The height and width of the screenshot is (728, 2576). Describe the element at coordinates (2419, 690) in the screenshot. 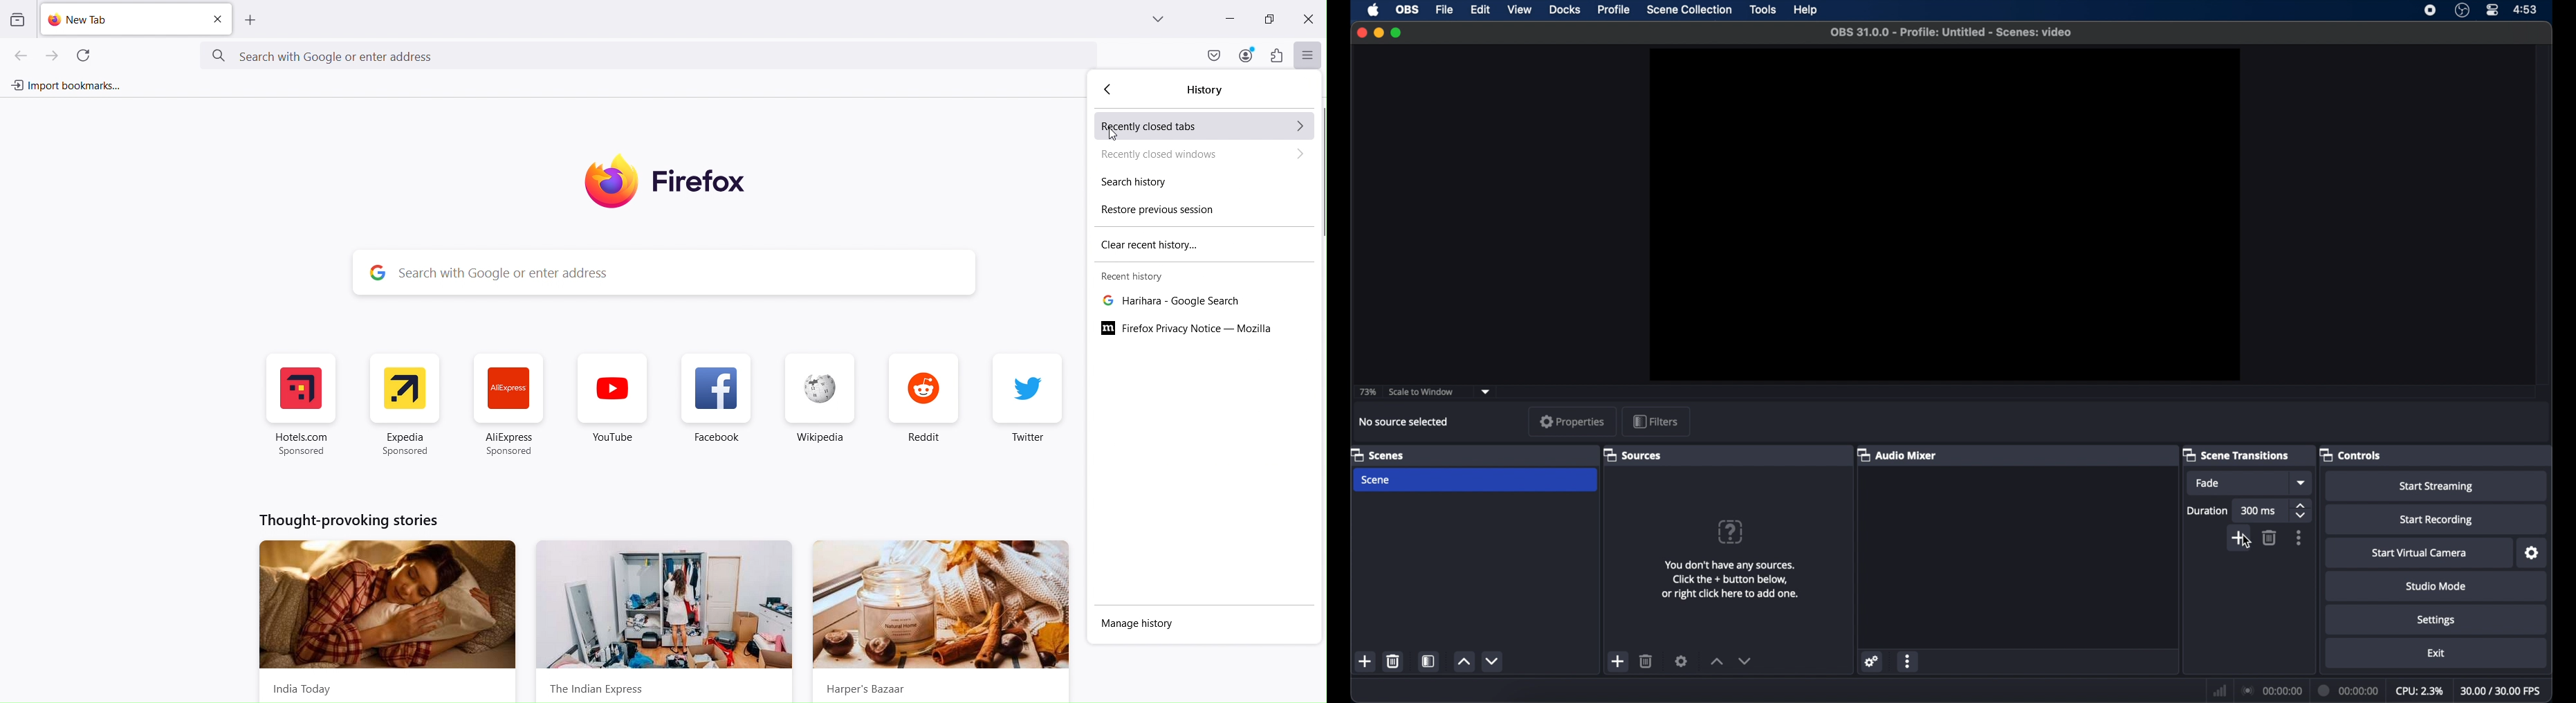

I see `cpu` at that location.